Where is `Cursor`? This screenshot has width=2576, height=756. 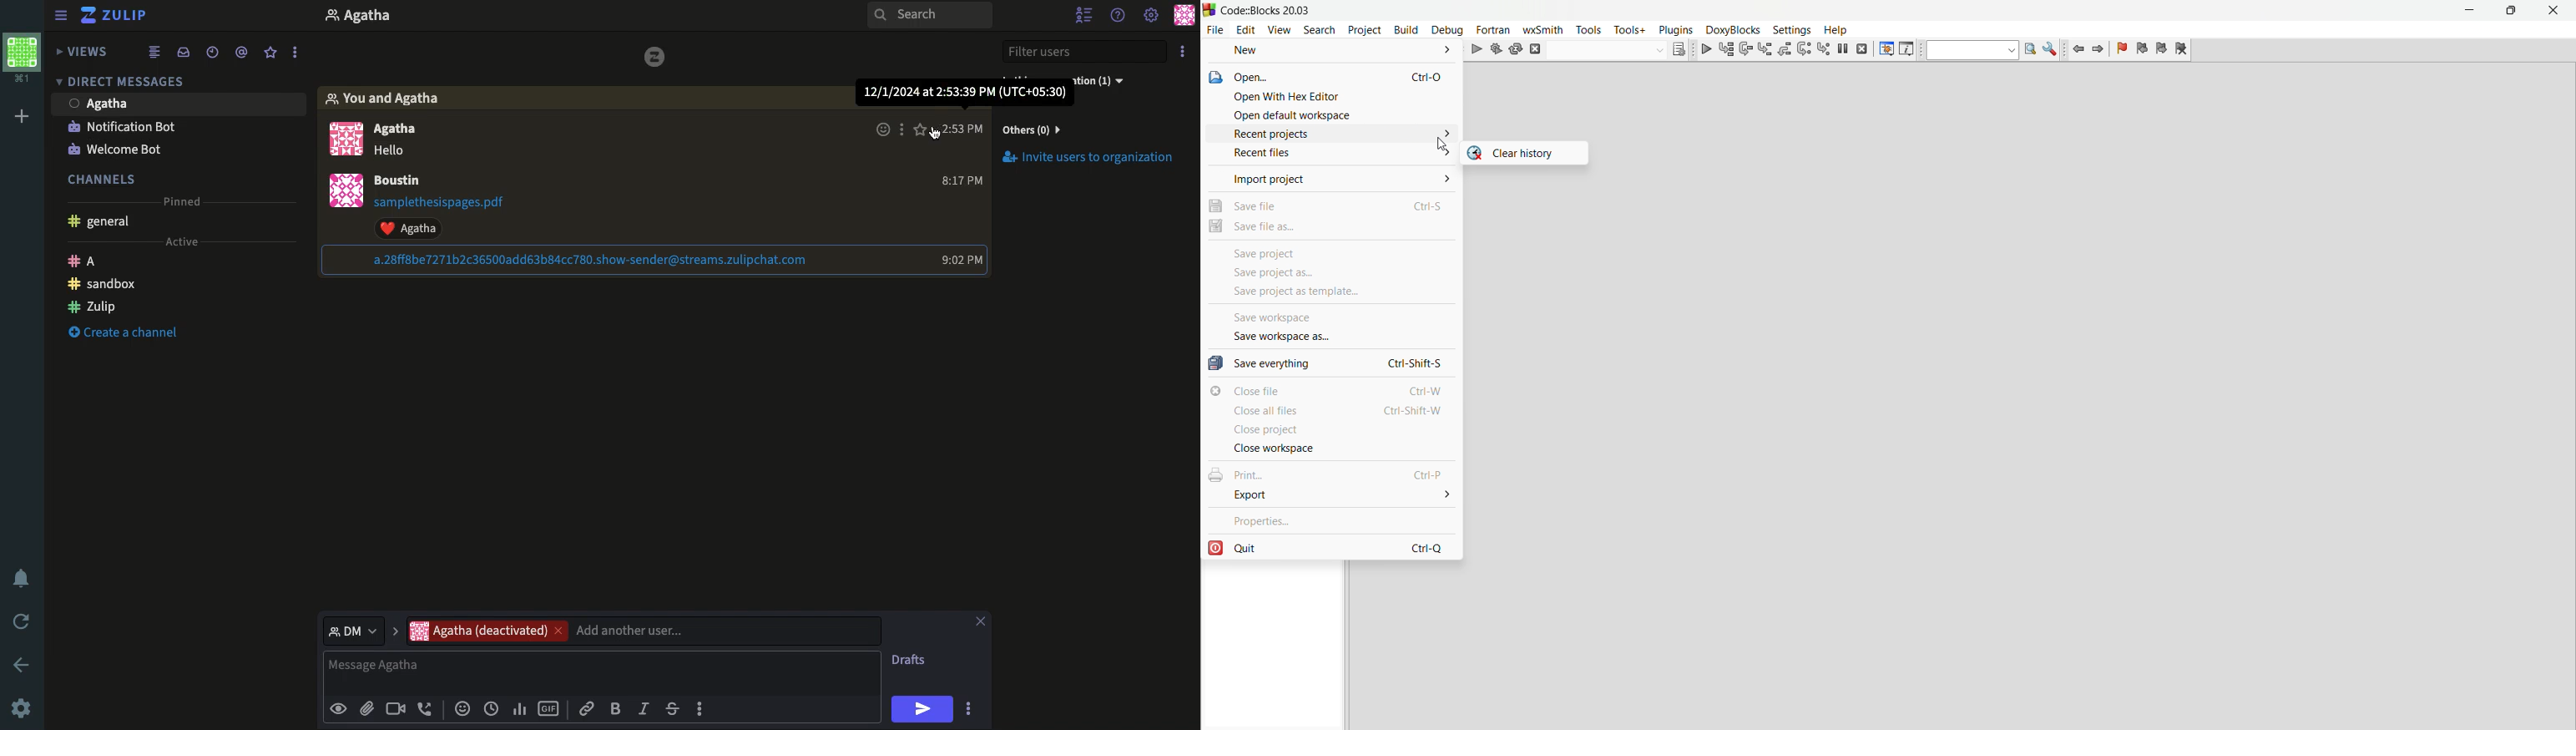
Cursor is located at coordinates (935, 135).